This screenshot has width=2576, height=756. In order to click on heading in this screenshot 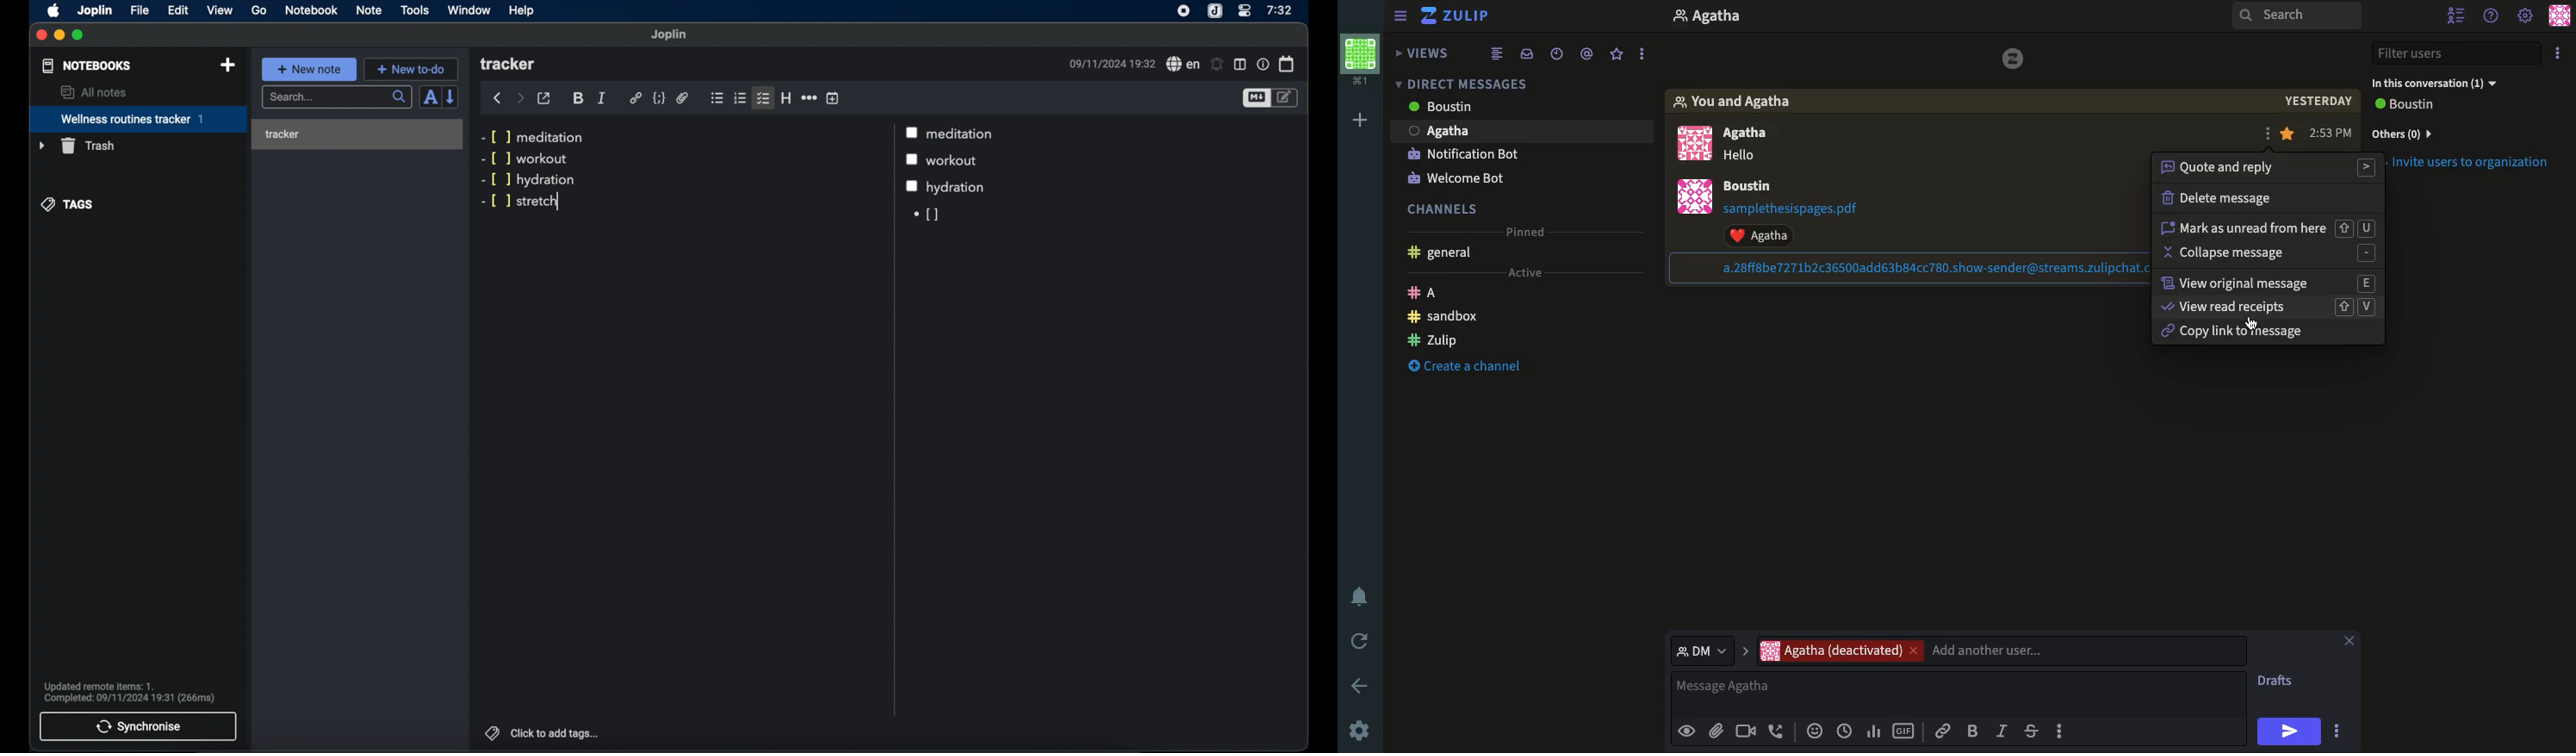, I will do `click(786, 98)`.